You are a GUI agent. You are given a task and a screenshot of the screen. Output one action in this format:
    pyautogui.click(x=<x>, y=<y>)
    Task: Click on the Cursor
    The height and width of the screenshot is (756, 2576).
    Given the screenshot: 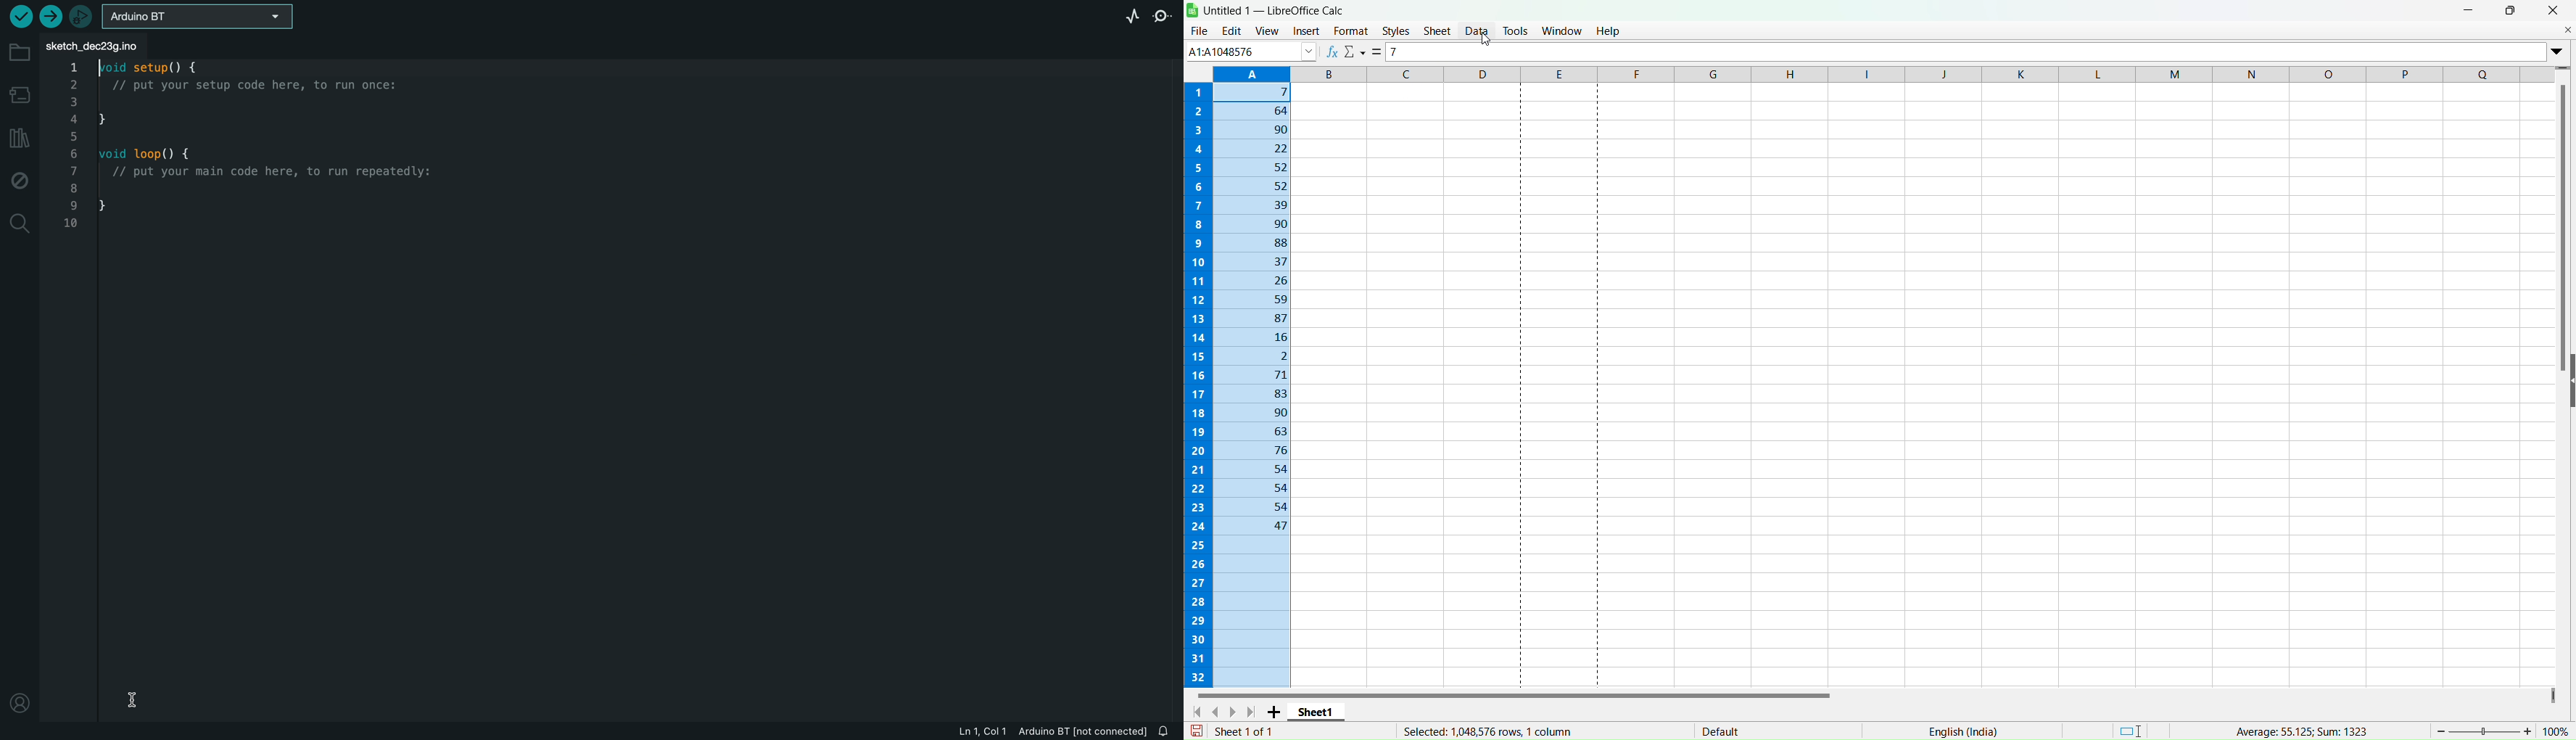 What is the action you would take?
    pyautogui.click(x=1483, y=38)
    